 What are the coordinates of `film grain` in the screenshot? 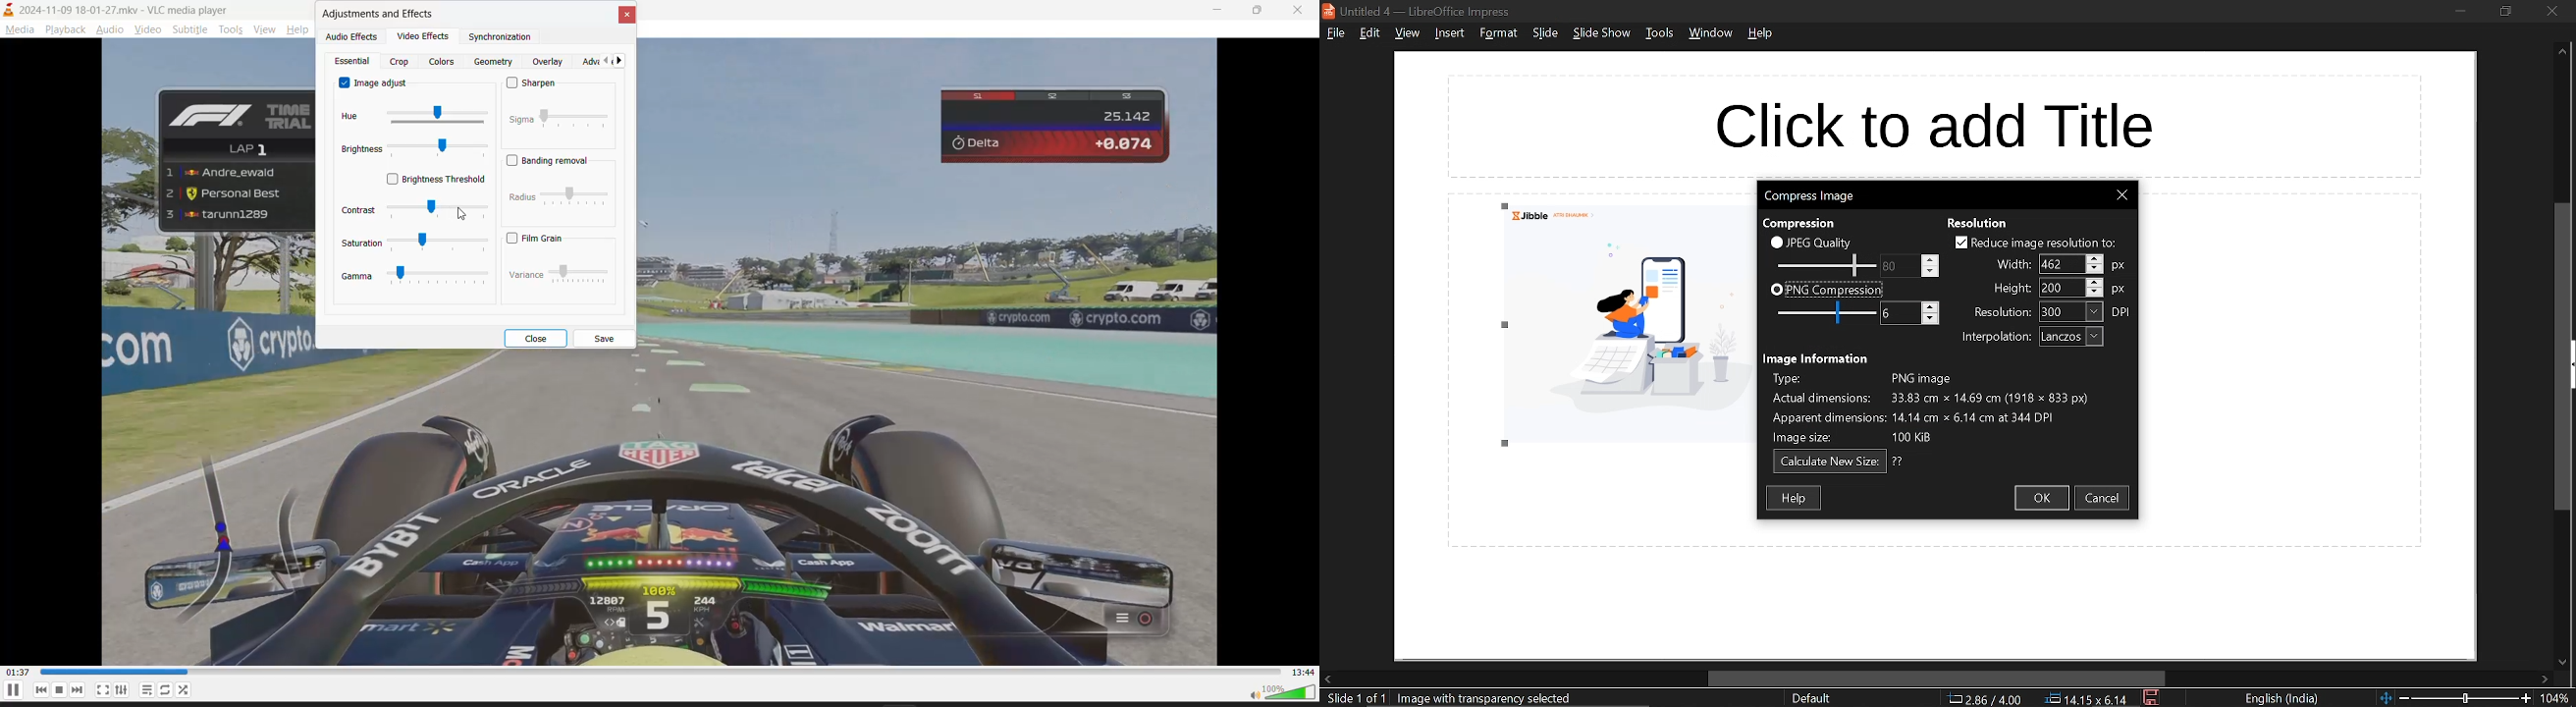 It's located at (542, 238).